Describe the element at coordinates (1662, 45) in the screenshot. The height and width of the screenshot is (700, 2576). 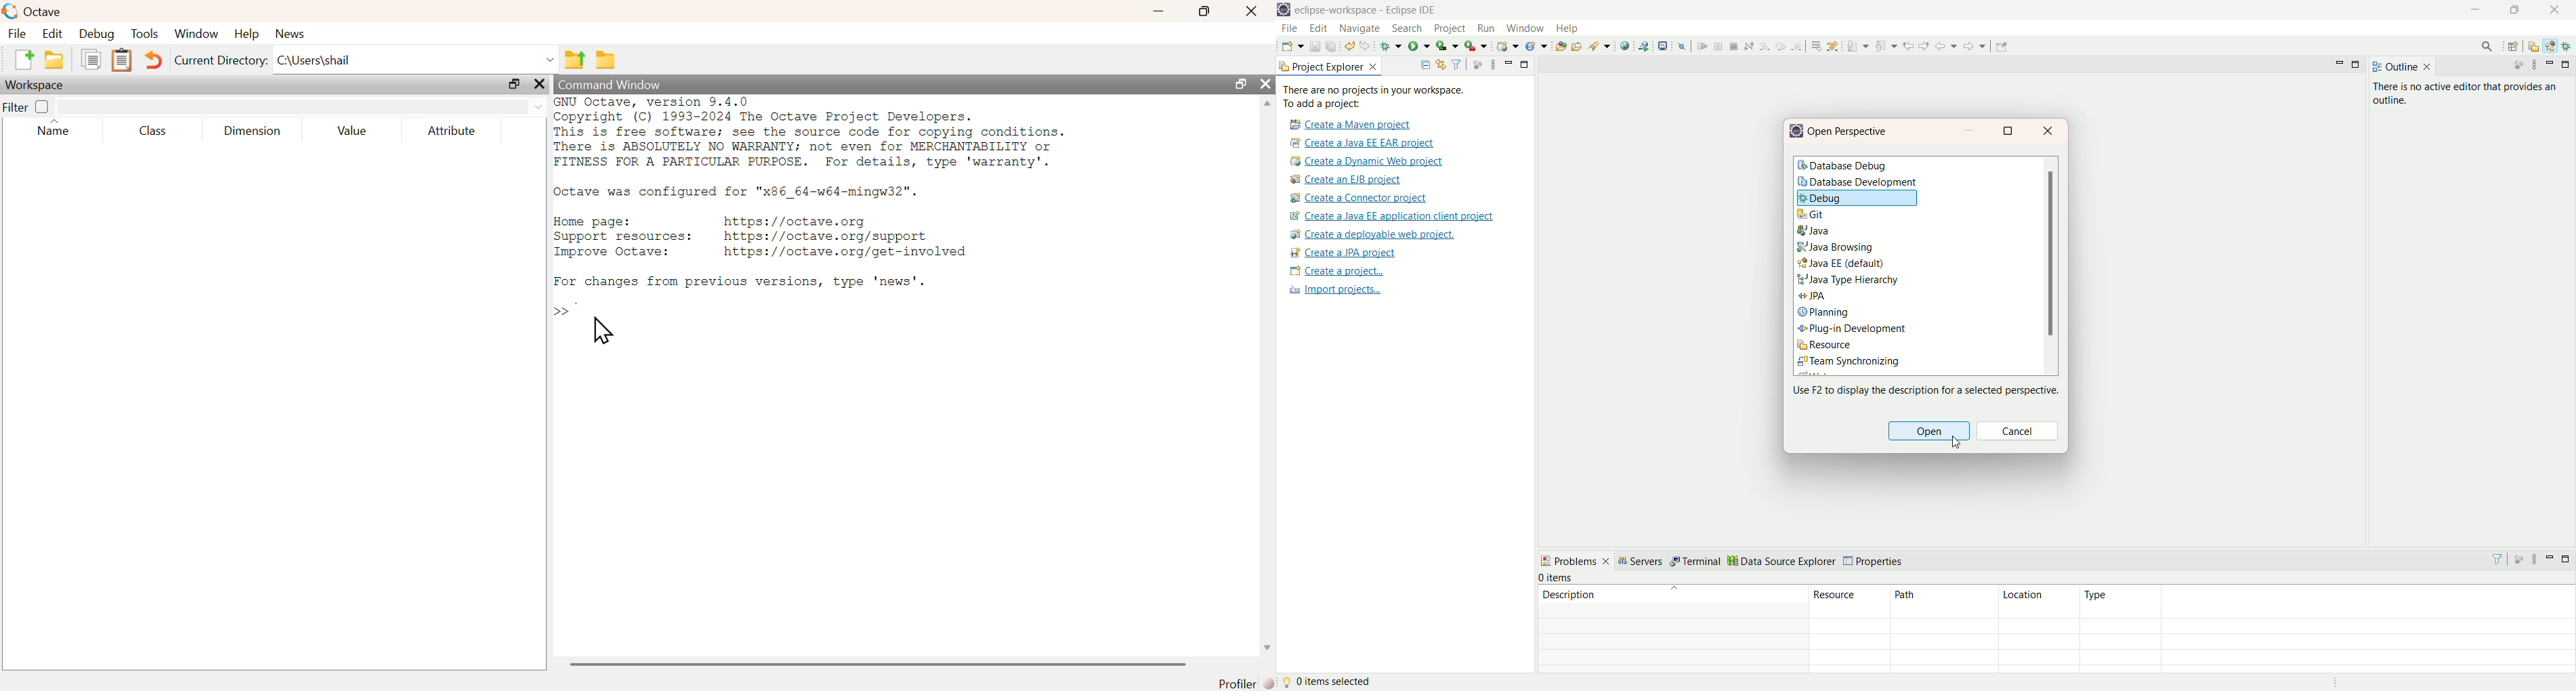
I see `open a terminal` at that location.